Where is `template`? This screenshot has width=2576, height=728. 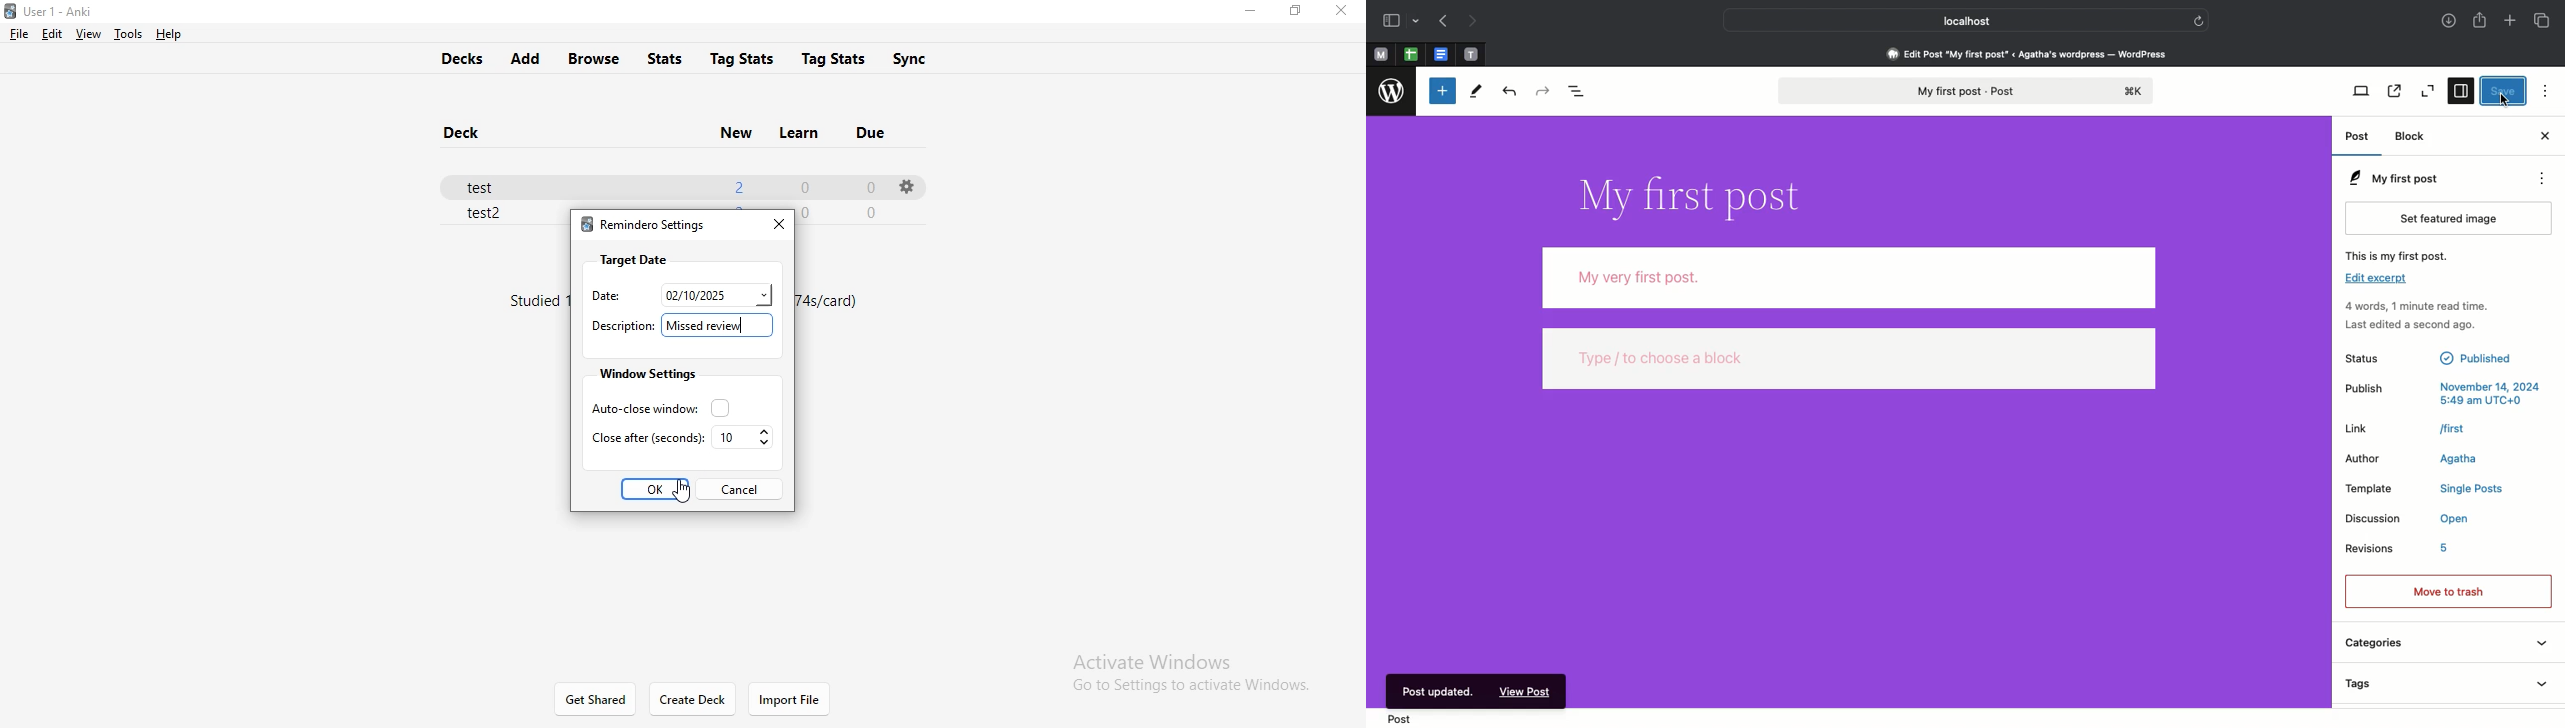 template is located at coordinates (2430, 490).